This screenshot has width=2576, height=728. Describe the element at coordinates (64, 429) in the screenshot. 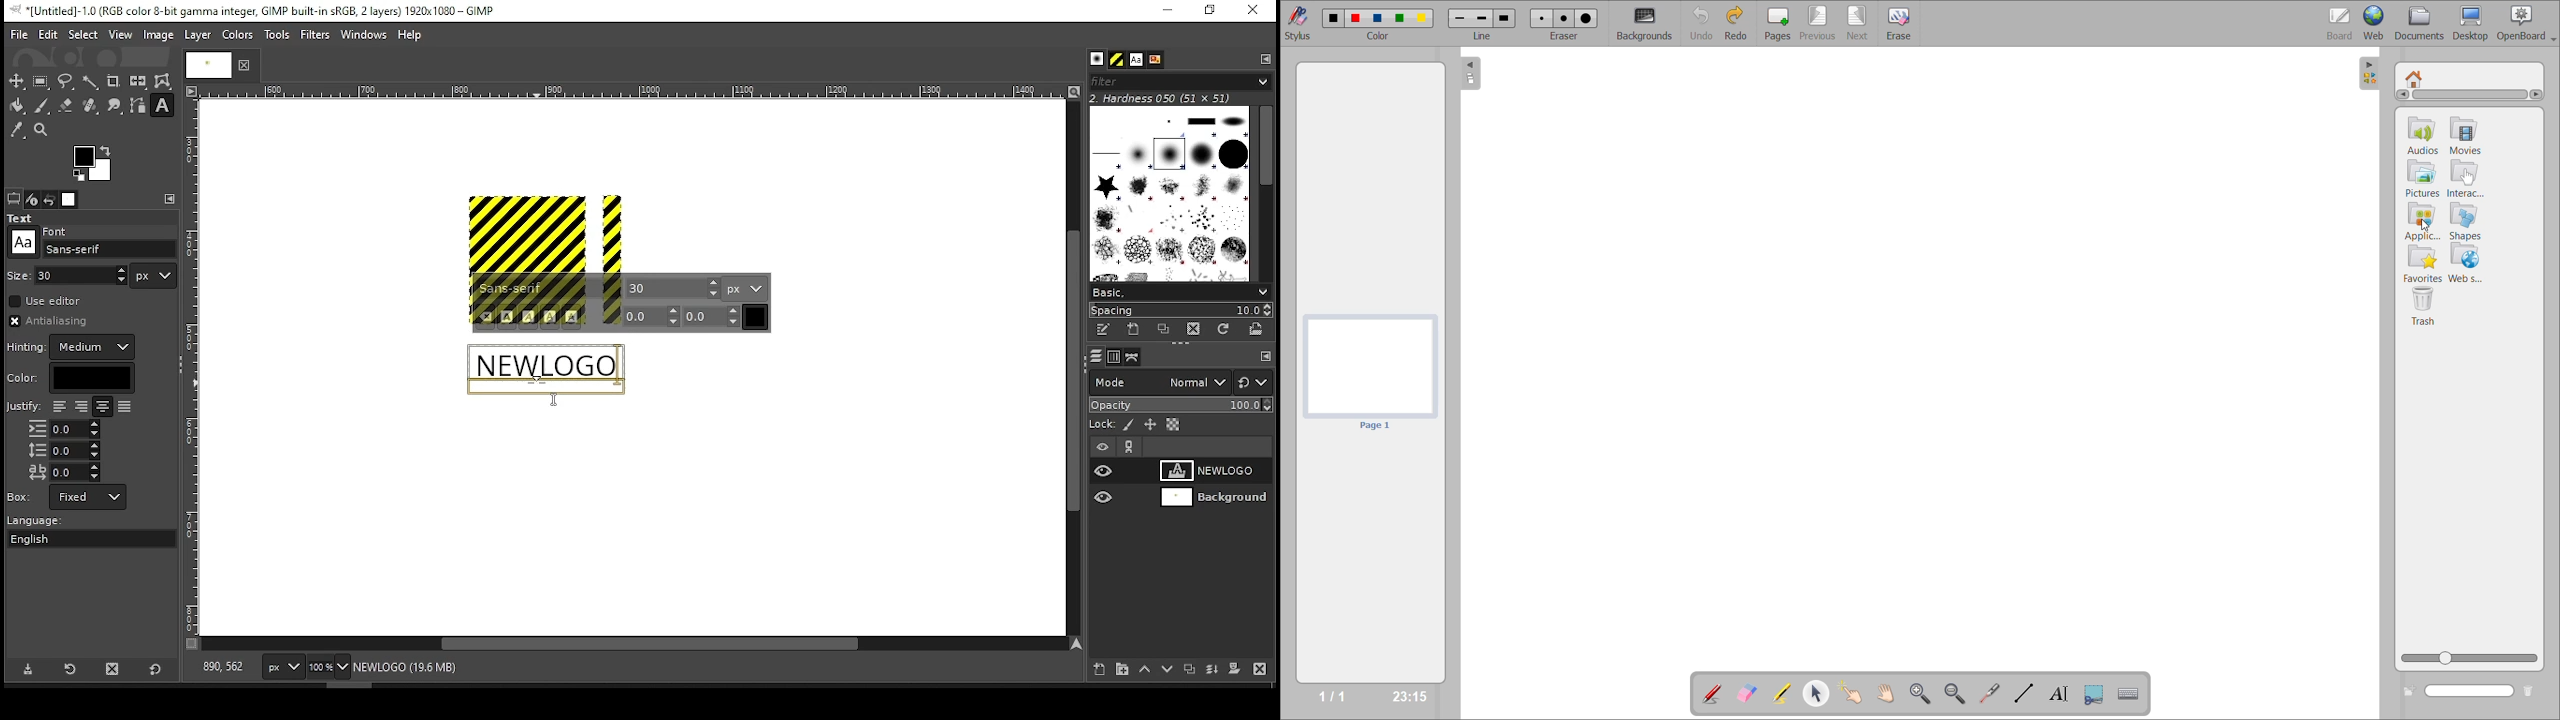

I see `indentation of first line` at that location.